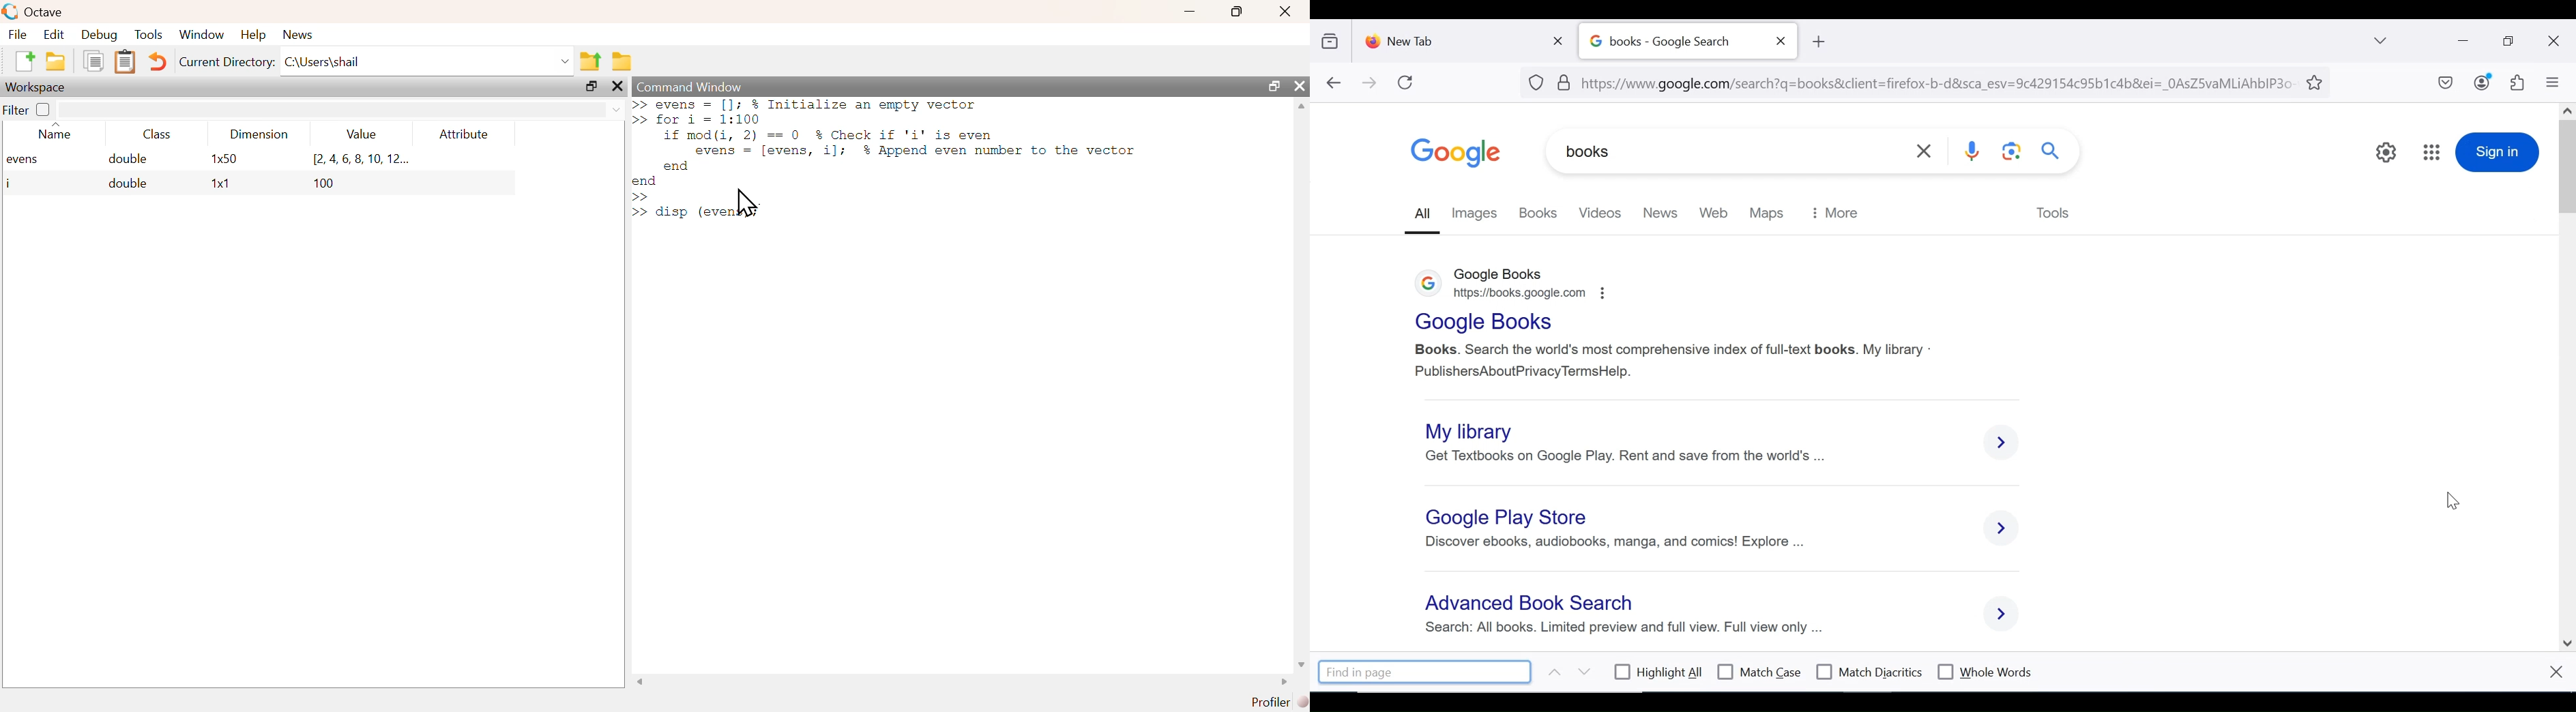  What do you see at coordinates (1561, 38) in the screenshot?
I see `close tab` at bounding box center [1561, 38].